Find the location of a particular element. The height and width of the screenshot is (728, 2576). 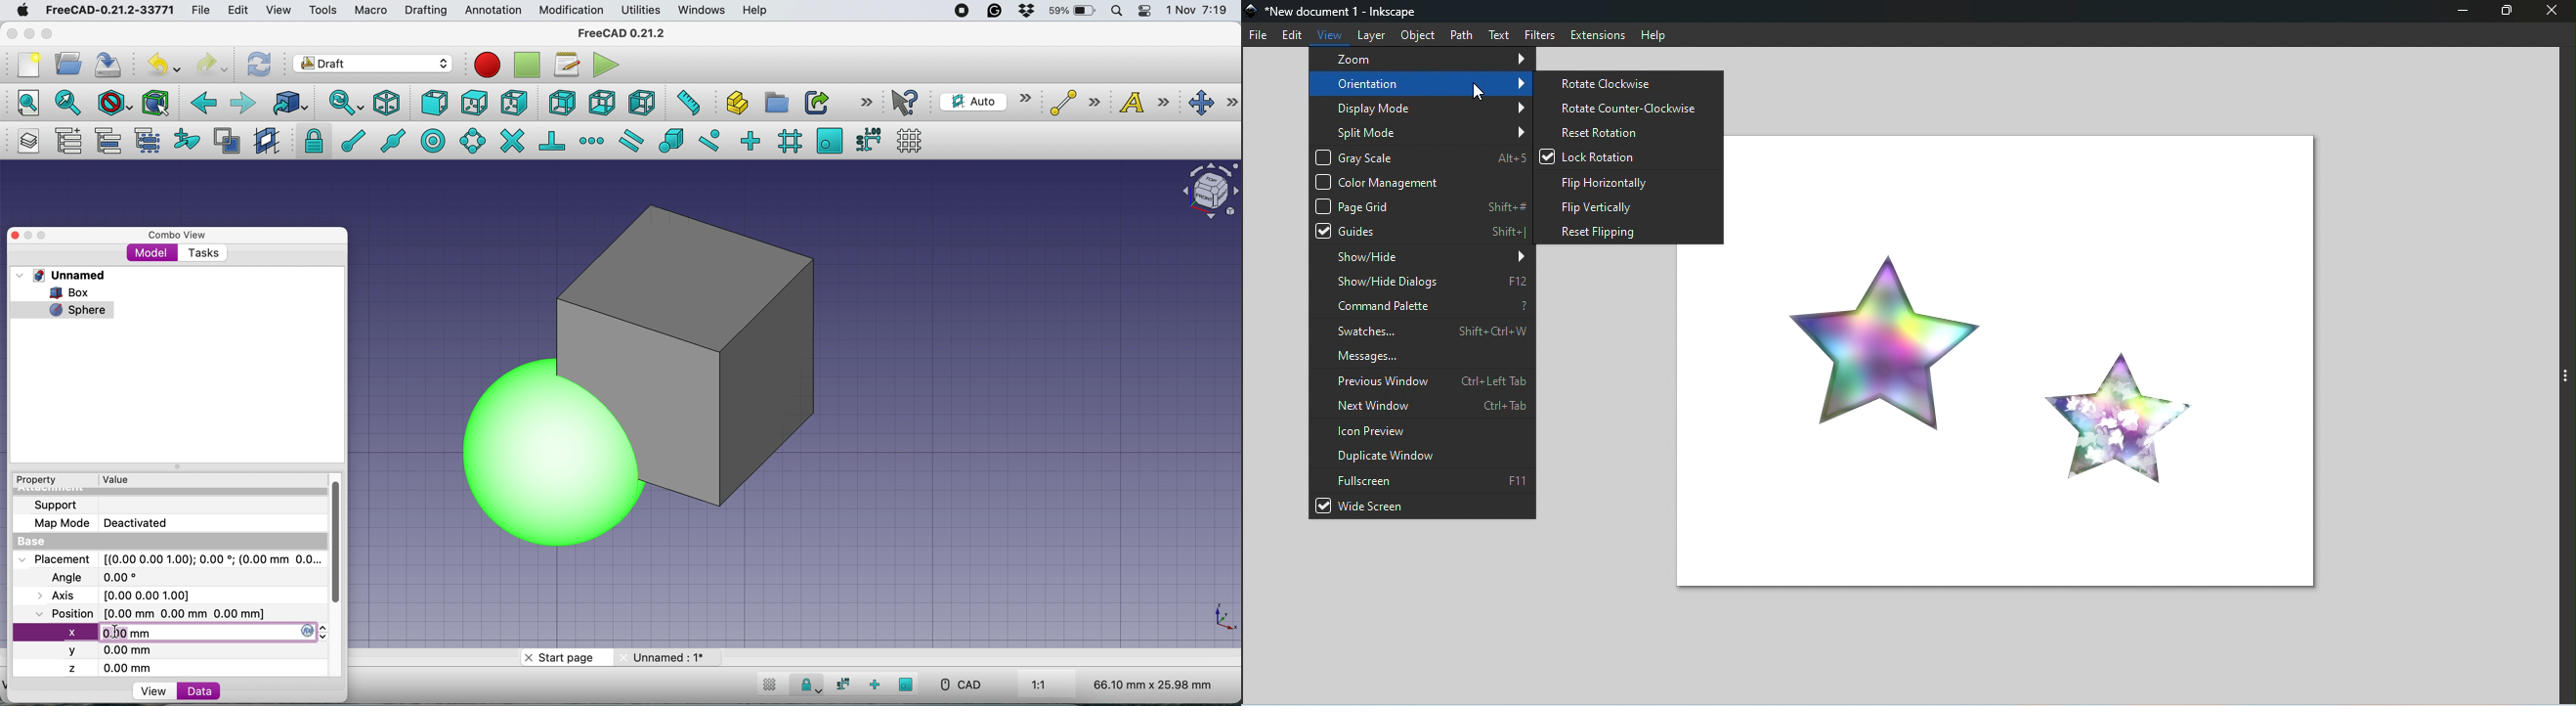

windows is located at coordinates (703, 10).